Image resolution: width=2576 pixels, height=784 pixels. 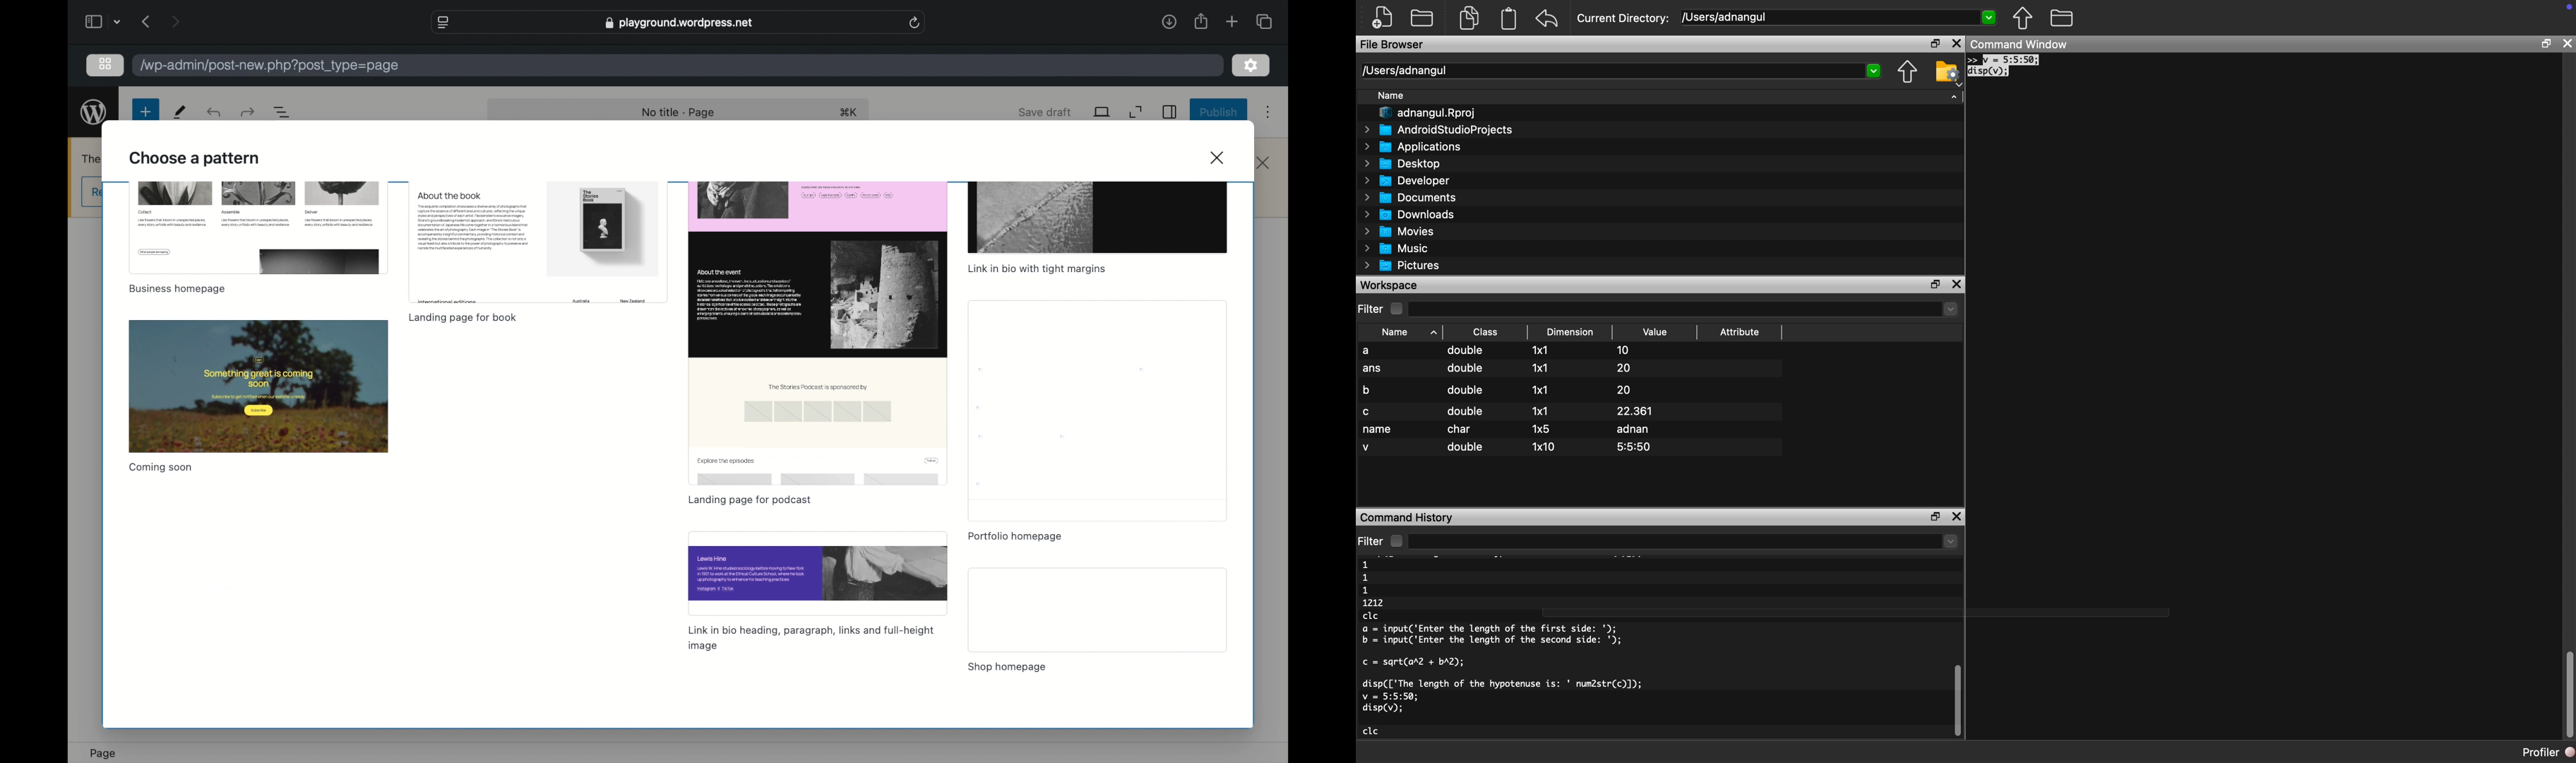 I want to click on undo, so click(x=247, y=112).